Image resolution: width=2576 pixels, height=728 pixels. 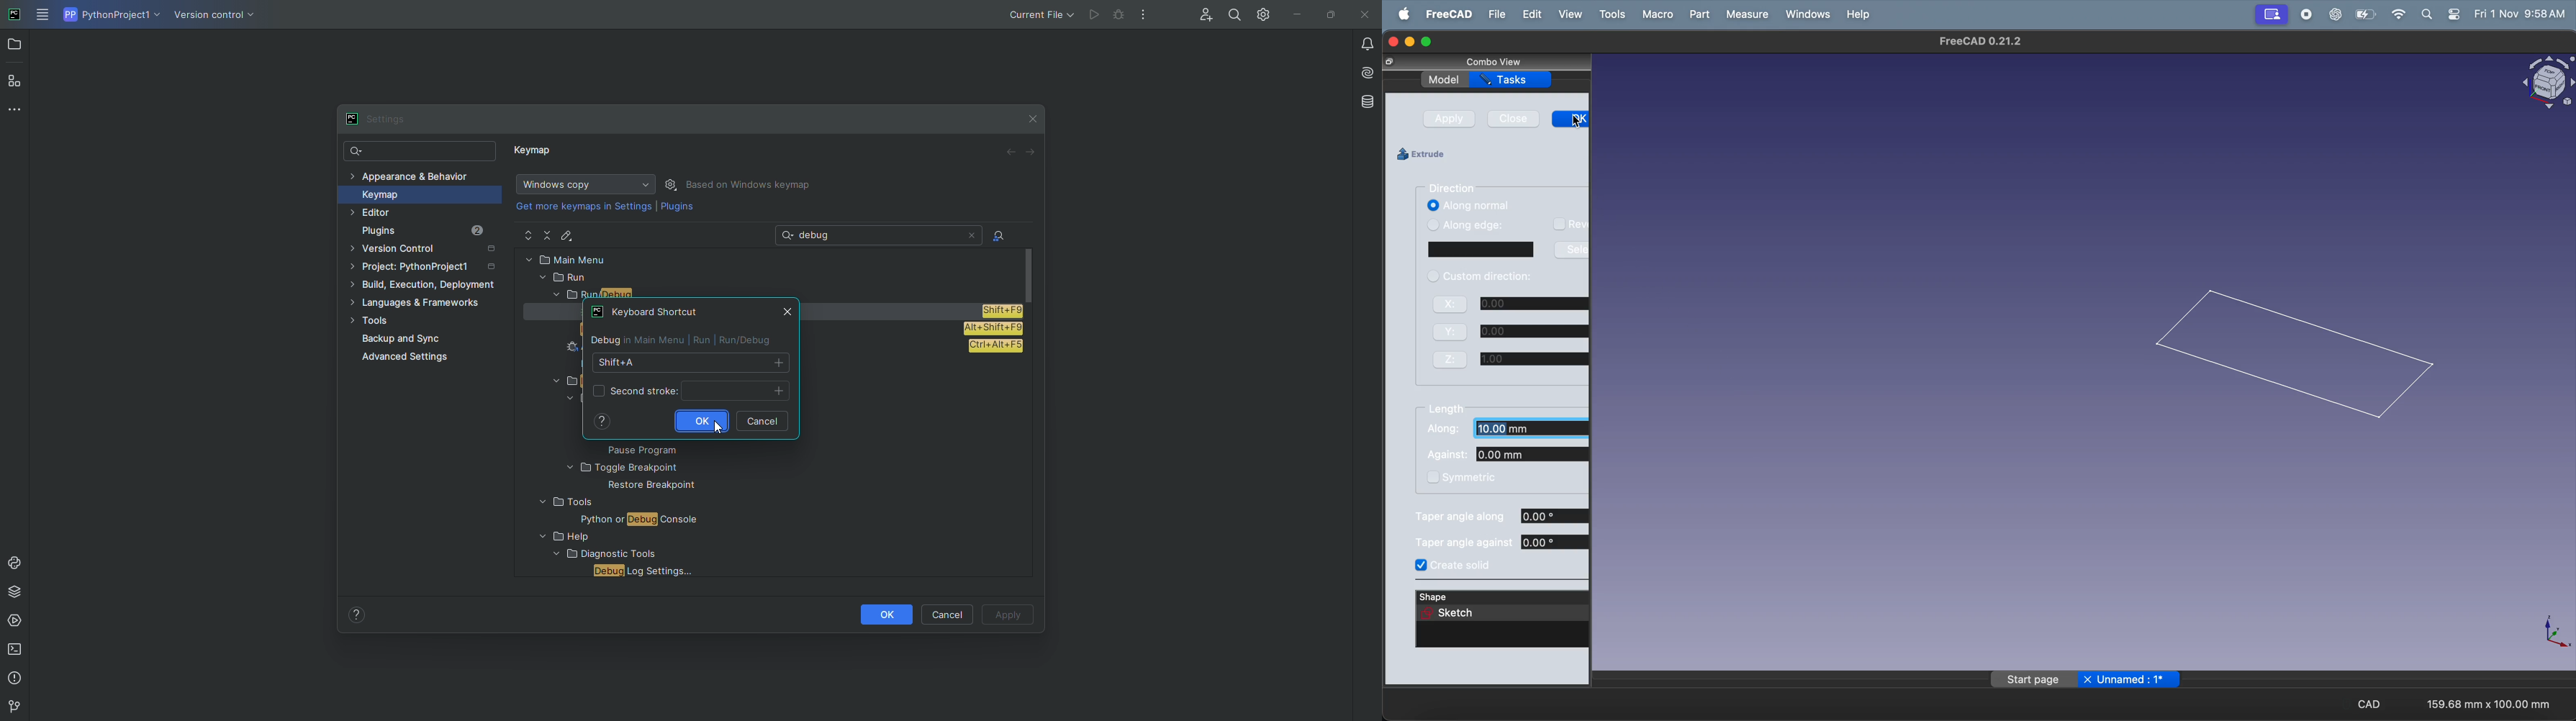 I want to click on WINDOW TITLE, so click(x=646, y=310).